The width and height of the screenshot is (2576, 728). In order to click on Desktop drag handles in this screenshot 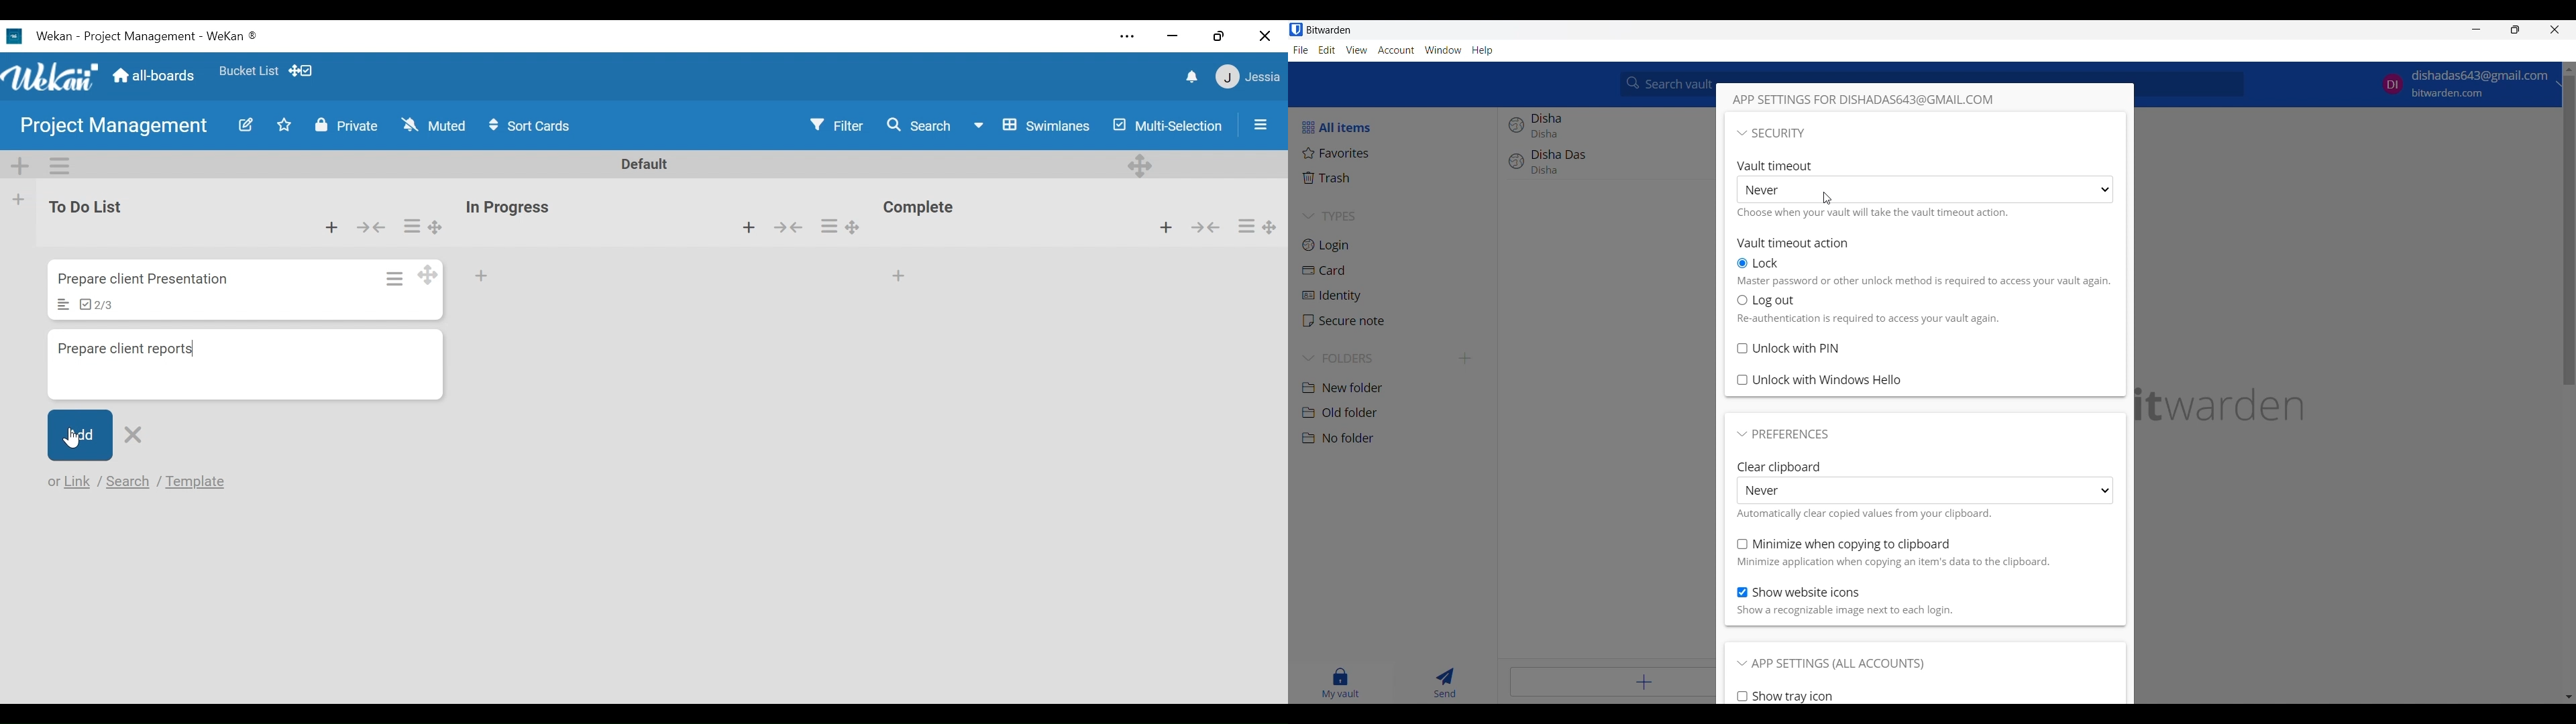, I will do `click(1273, 223)`.